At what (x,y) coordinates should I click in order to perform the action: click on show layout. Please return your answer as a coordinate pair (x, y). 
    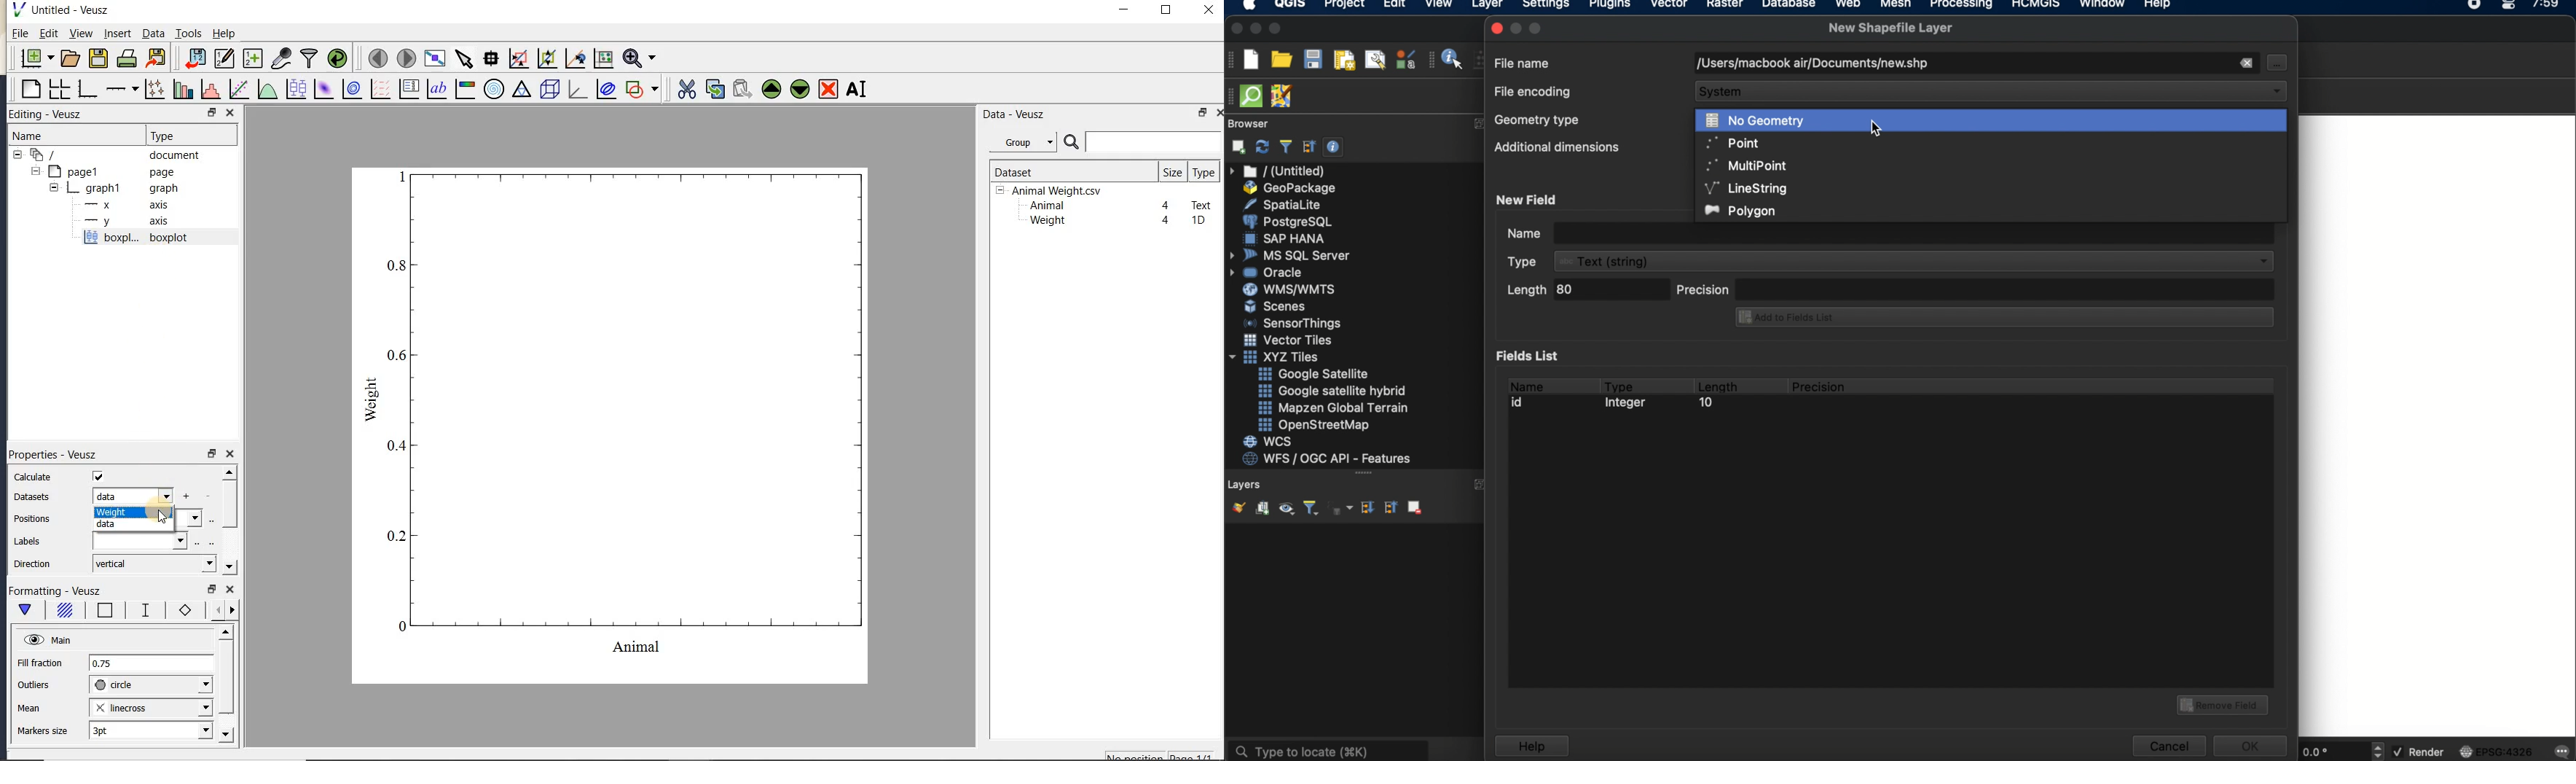
    Looking at the image, I should click on (1375, 59).